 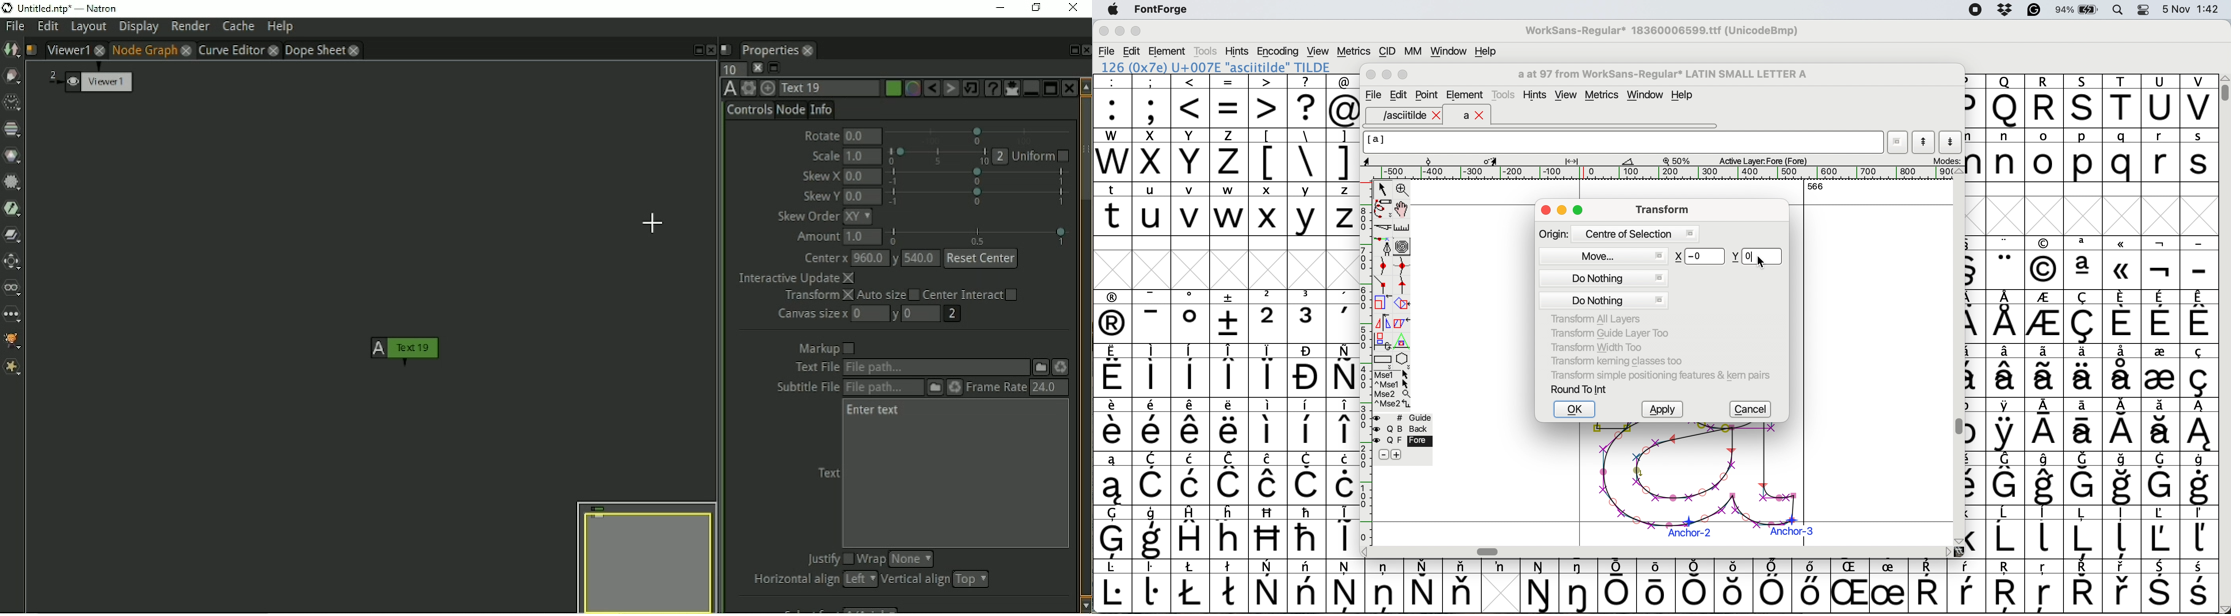 What do you see at coordinates (1398, 454) in the screenshot?
I see `add` at bounding box center [1398, 454].